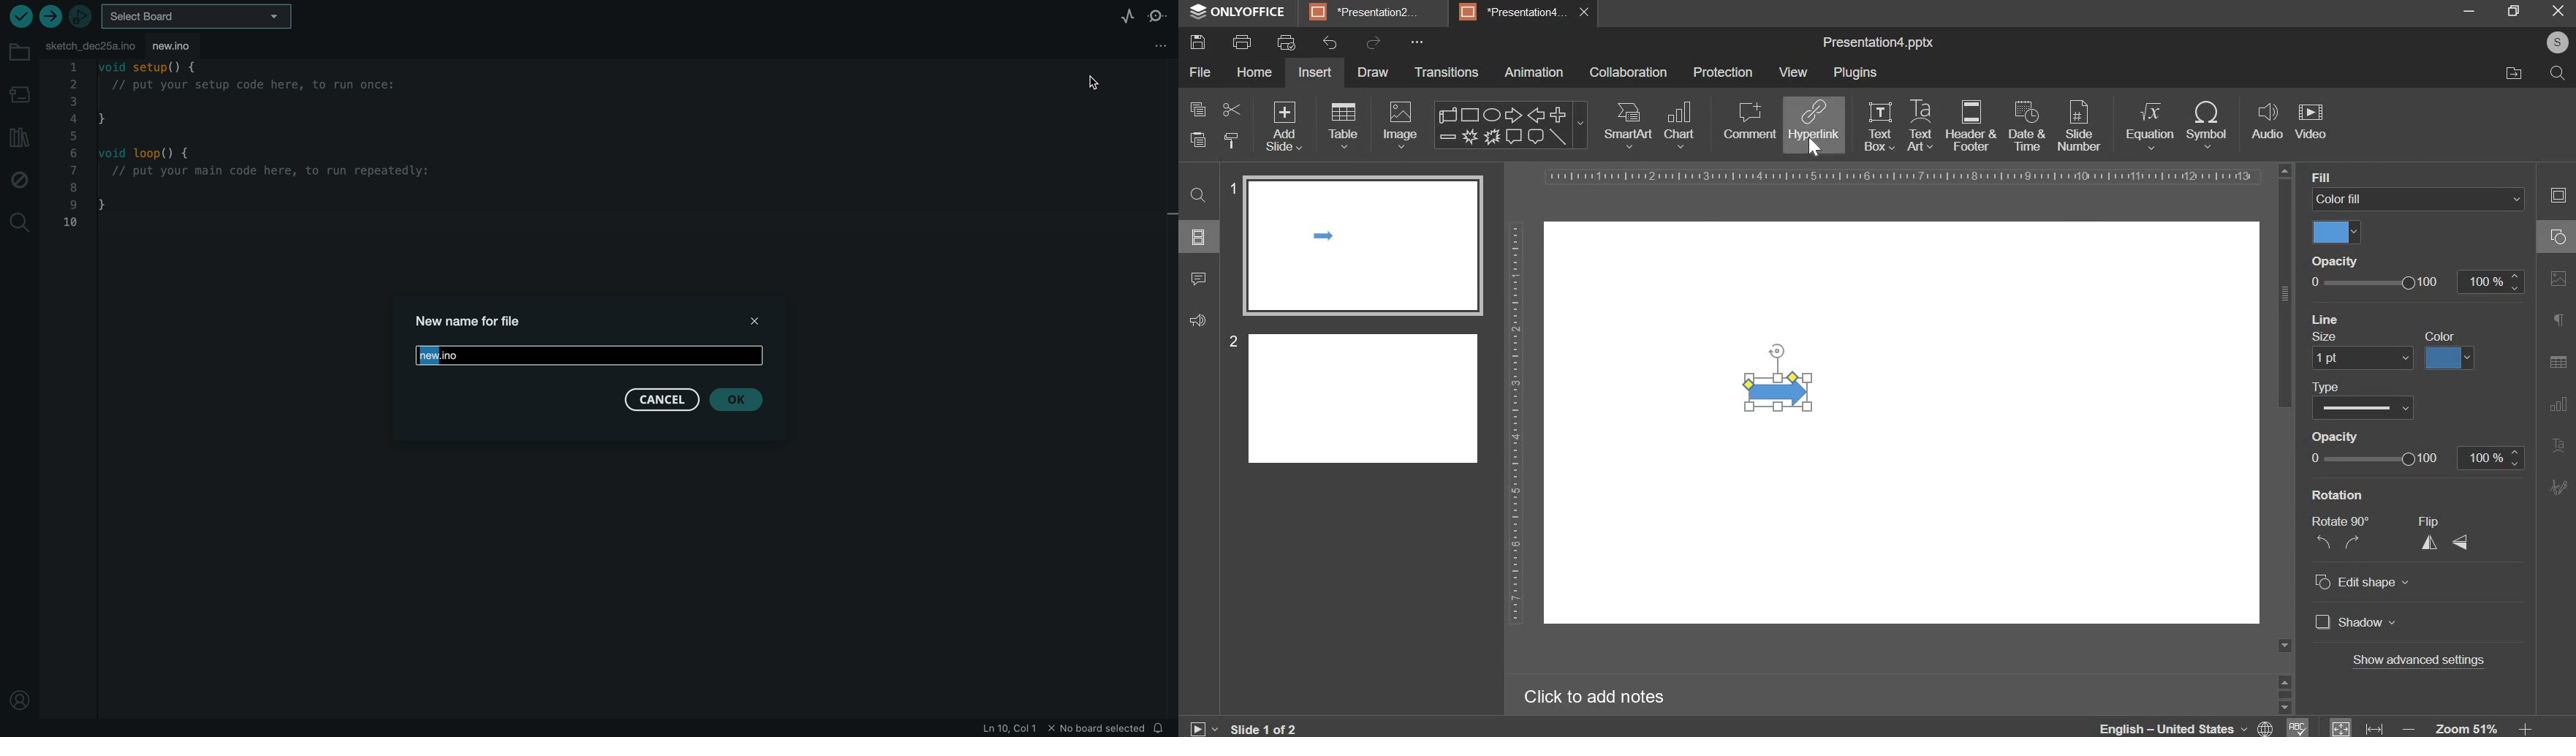 This screenshot has width=2576, height=756. I want to click on shapes, so click(1510, 124).